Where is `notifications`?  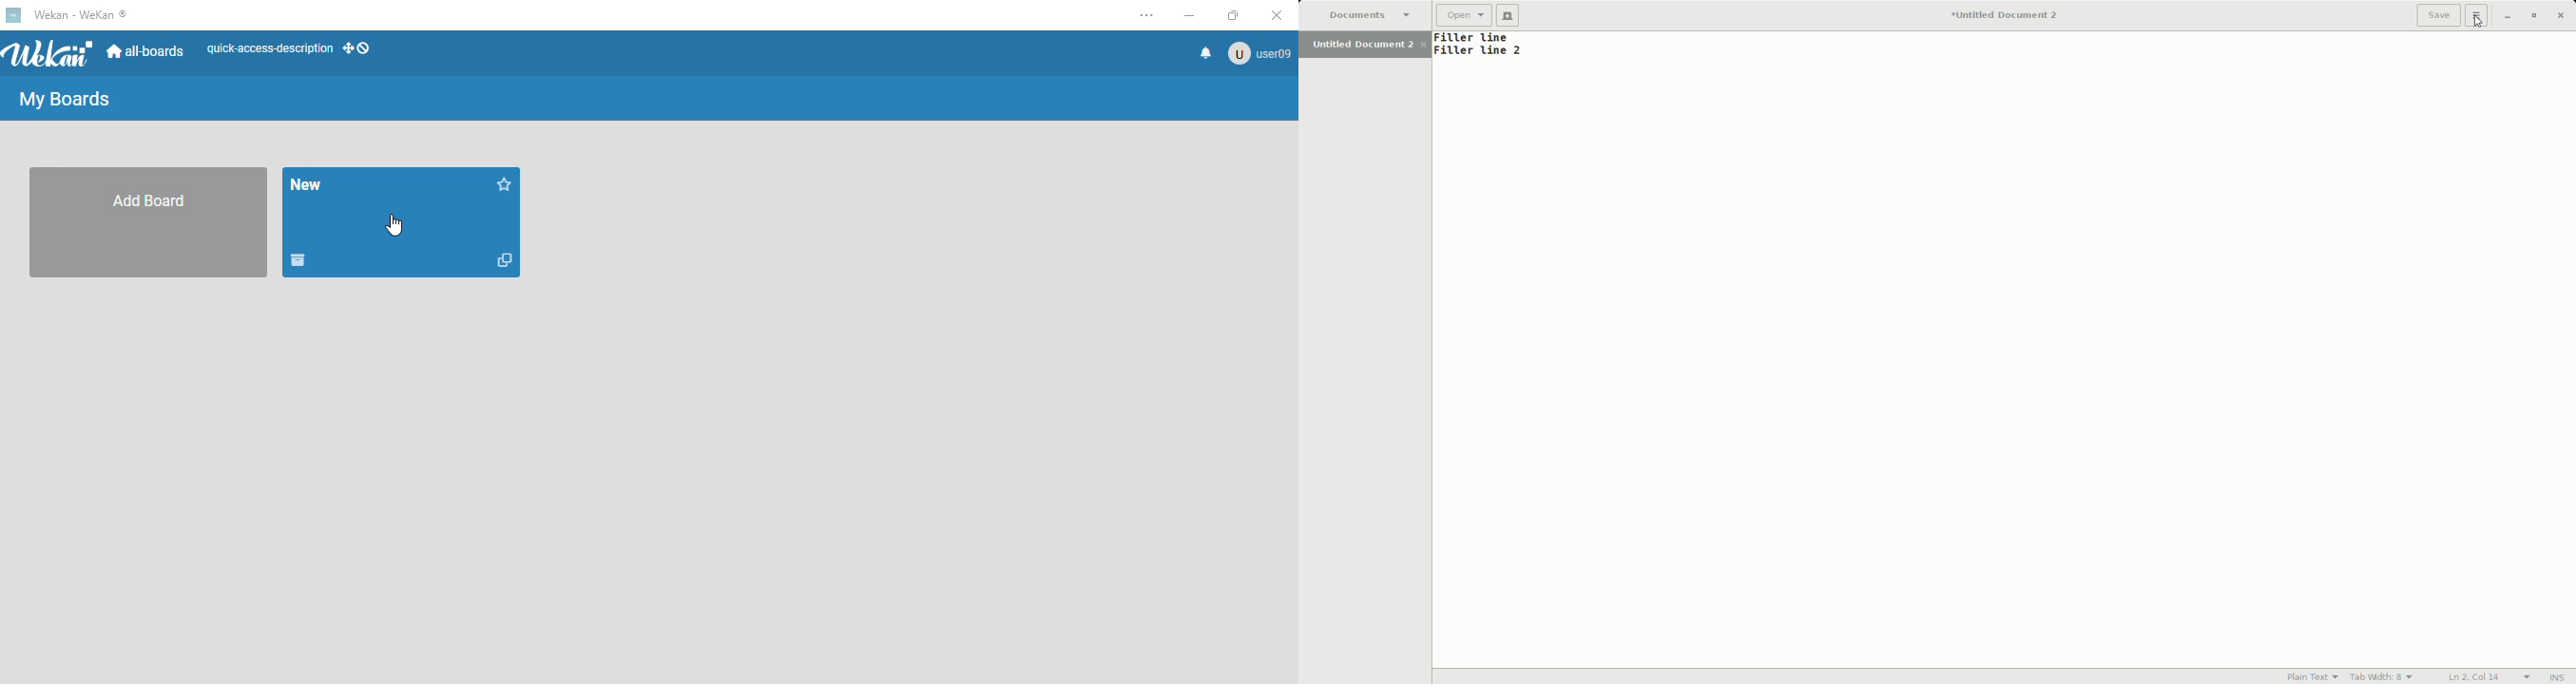
notifications is located at coordinates (1206, 53).